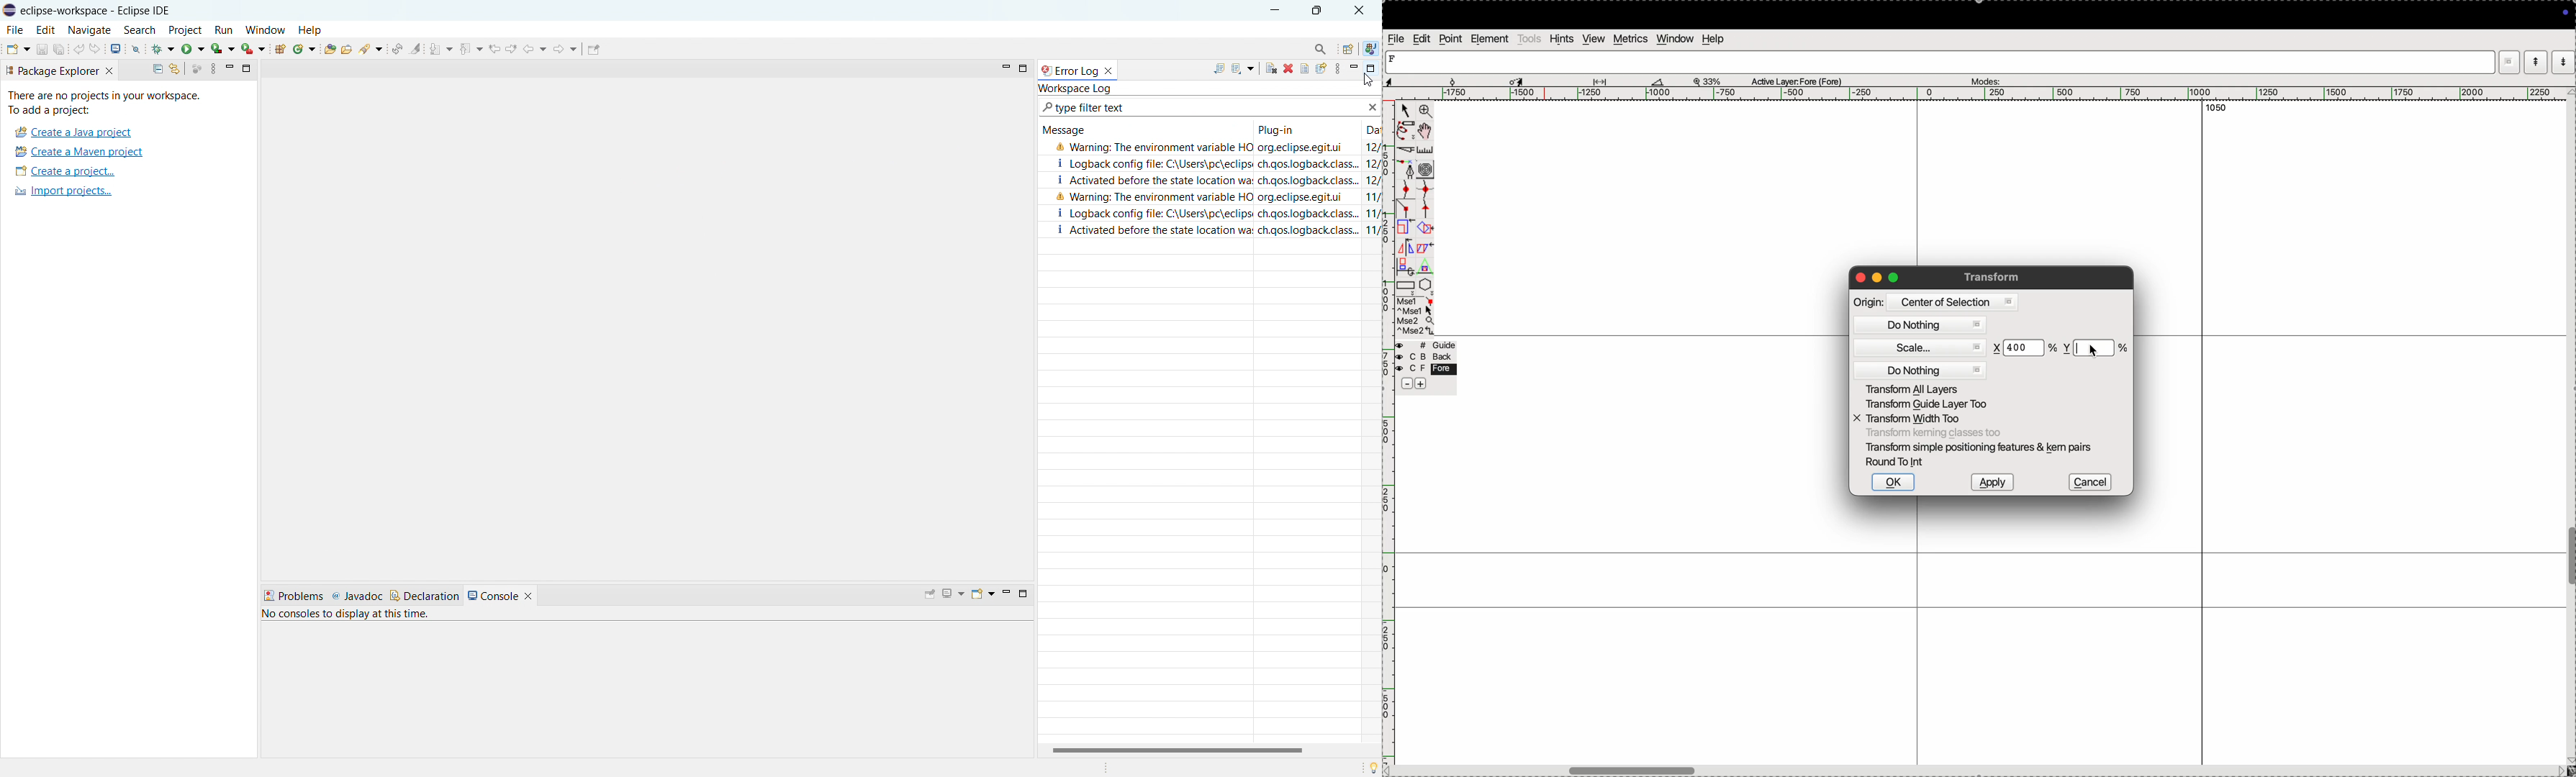 This screenshot has width=2576, height=784. What do you see at coordinates (1972, 94) in the screenshot?
I see `horizontal scale` at bounding box center [1972, 94].